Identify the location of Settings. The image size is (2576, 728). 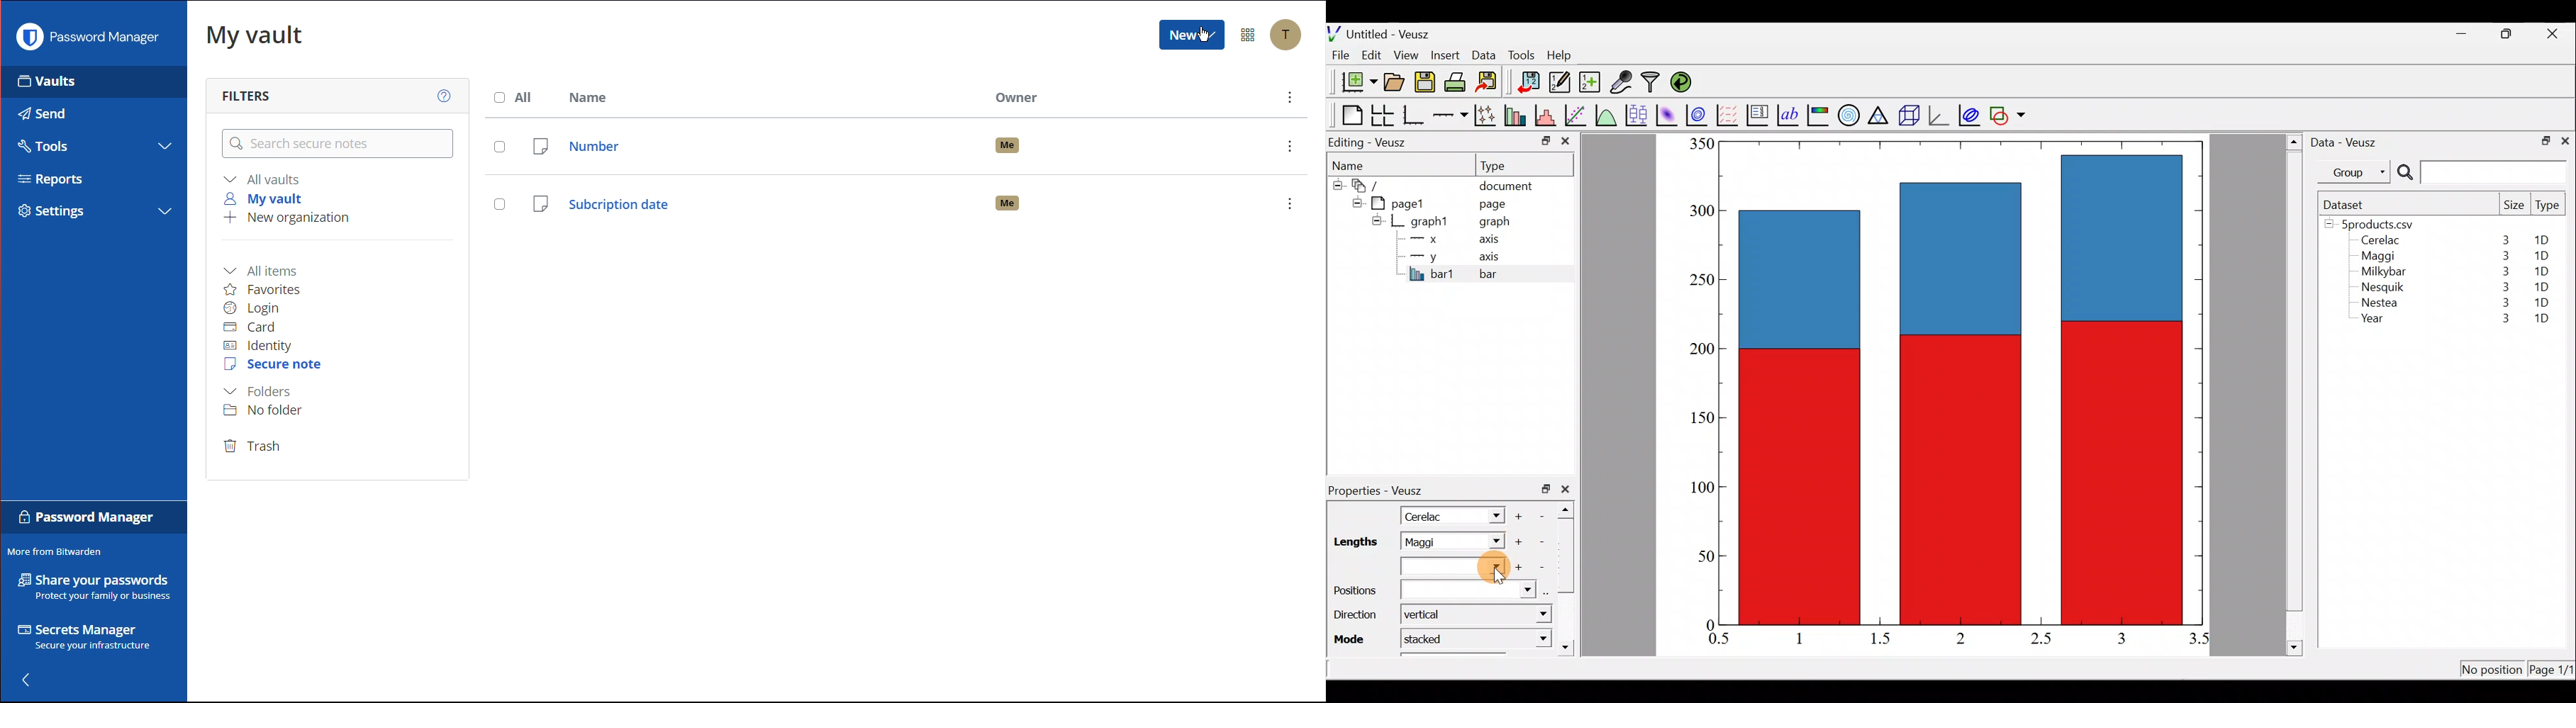
(52, 213).